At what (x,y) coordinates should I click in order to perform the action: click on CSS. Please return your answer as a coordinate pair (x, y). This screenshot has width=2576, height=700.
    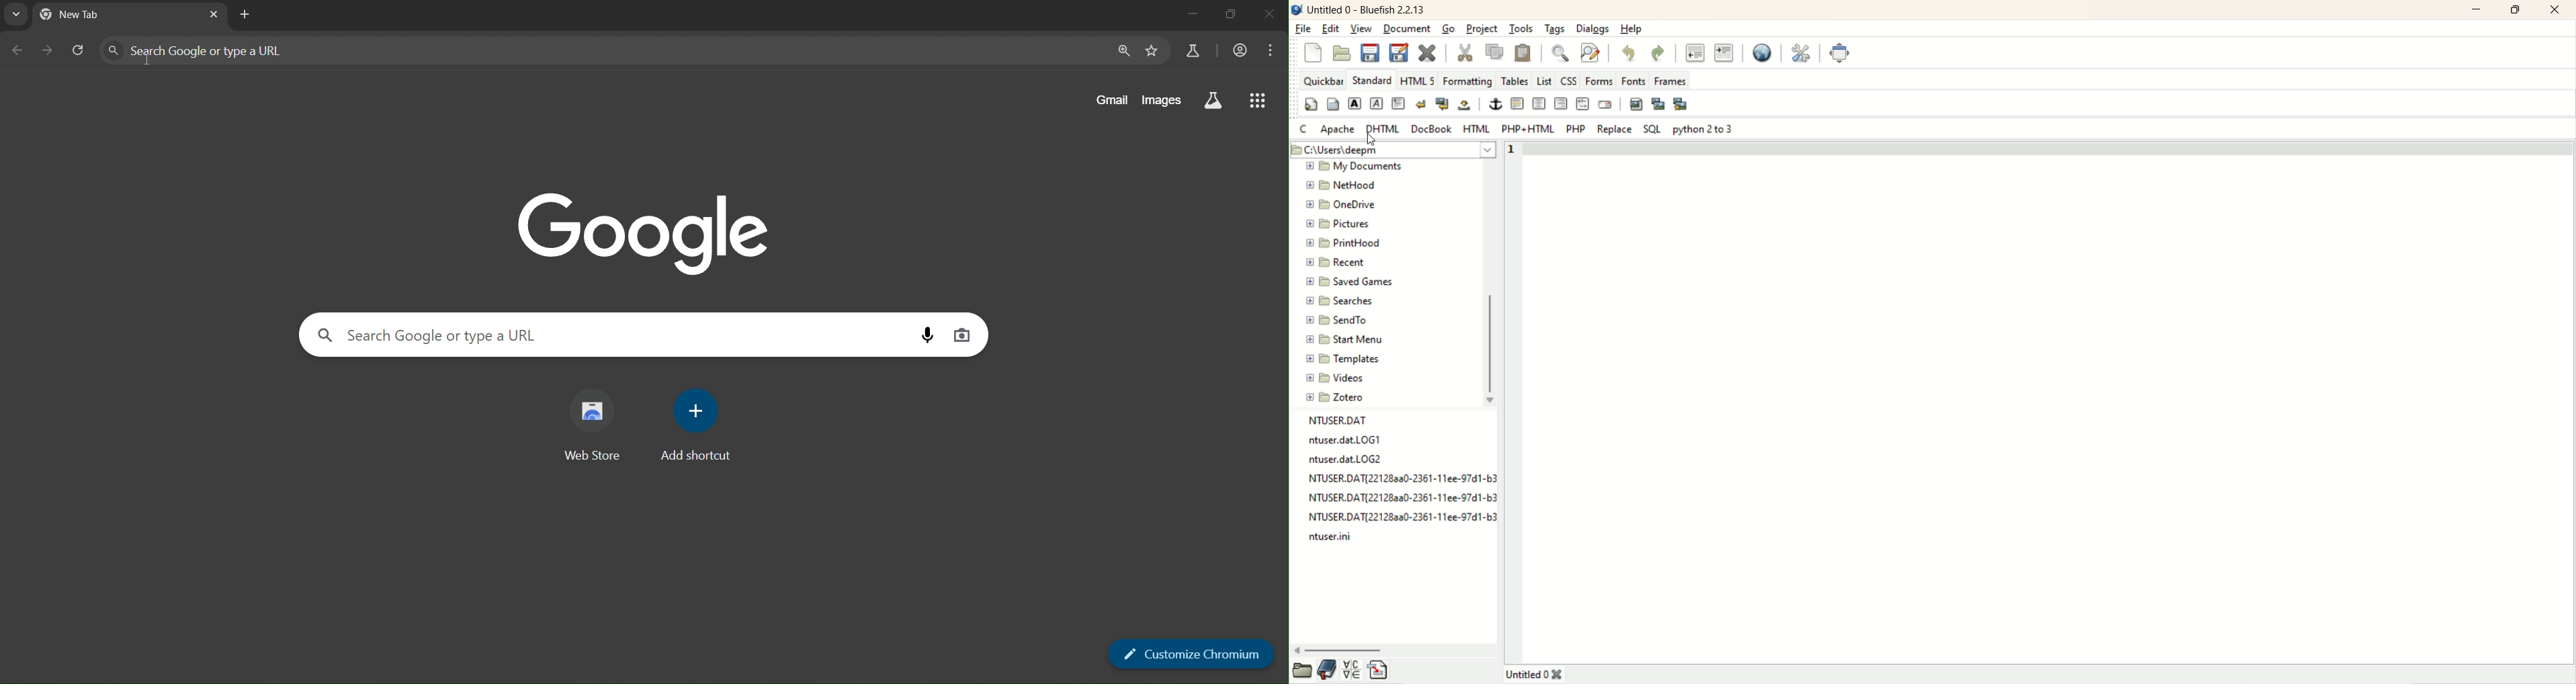
    Looking at the image, I should click on (1568, 80).